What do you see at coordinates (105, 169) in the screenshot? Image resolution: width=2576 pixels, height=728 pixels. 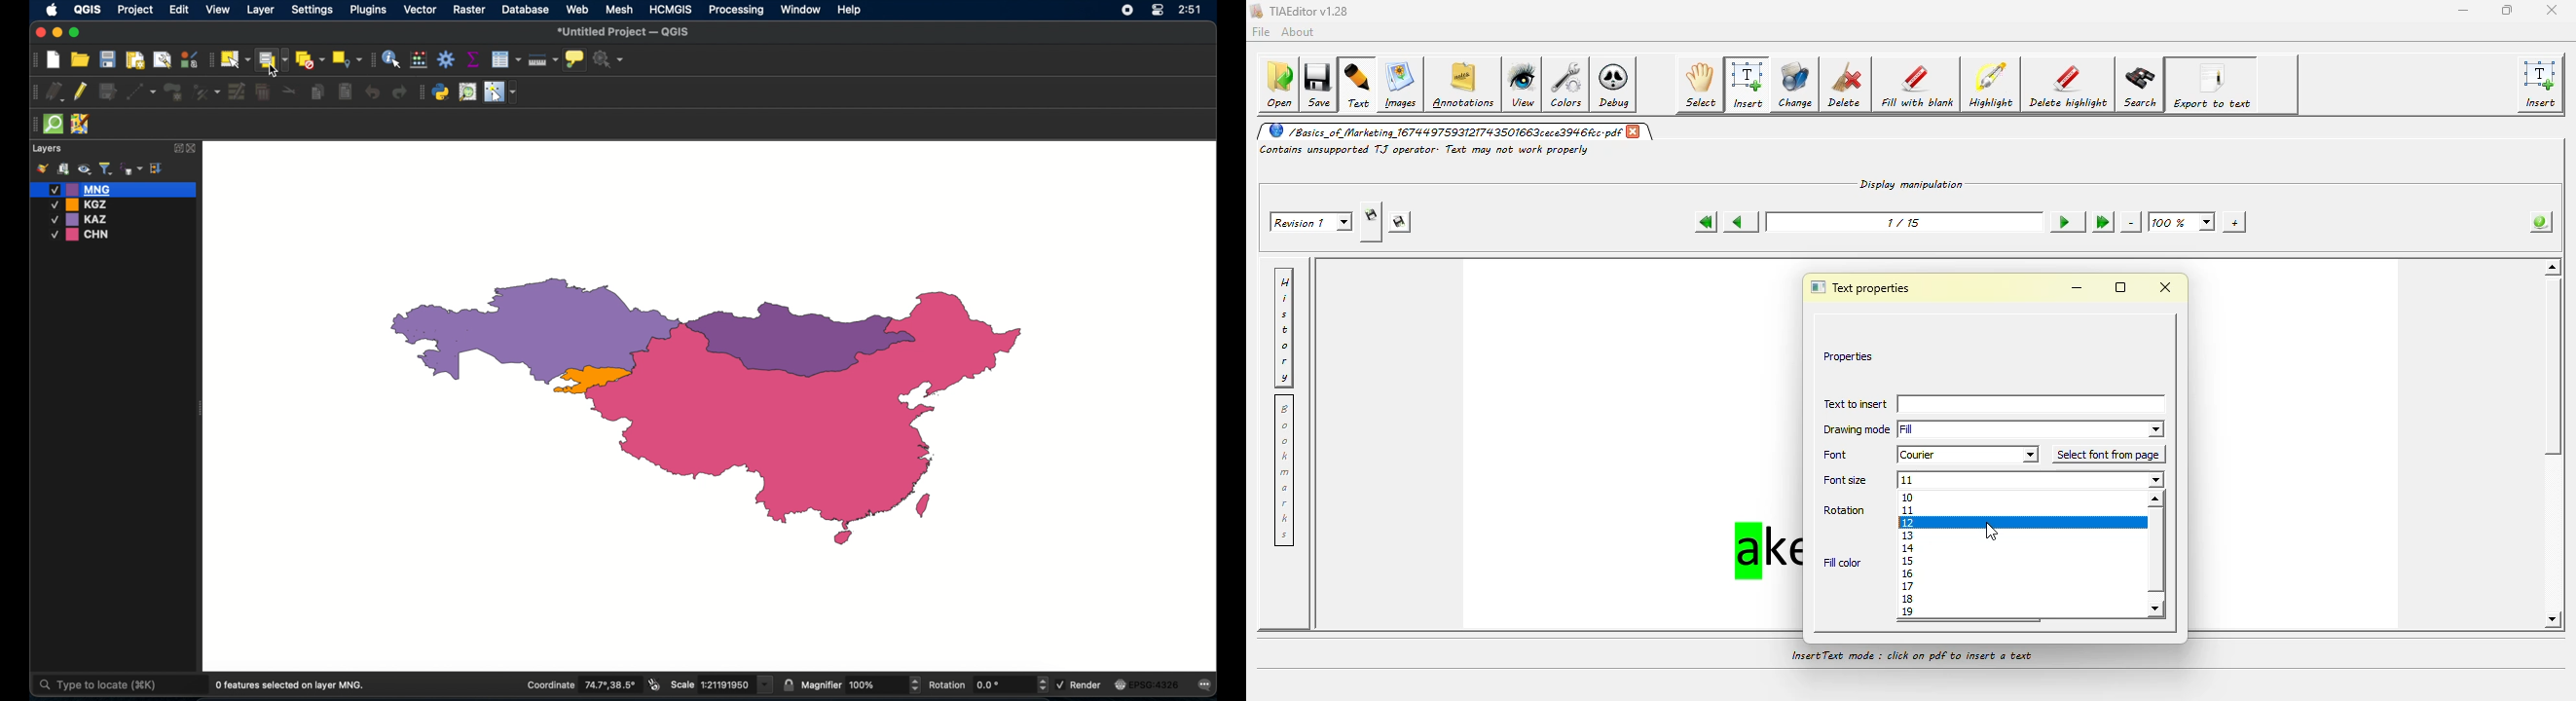 I see `filter legend` at bounding box center [105, 169].